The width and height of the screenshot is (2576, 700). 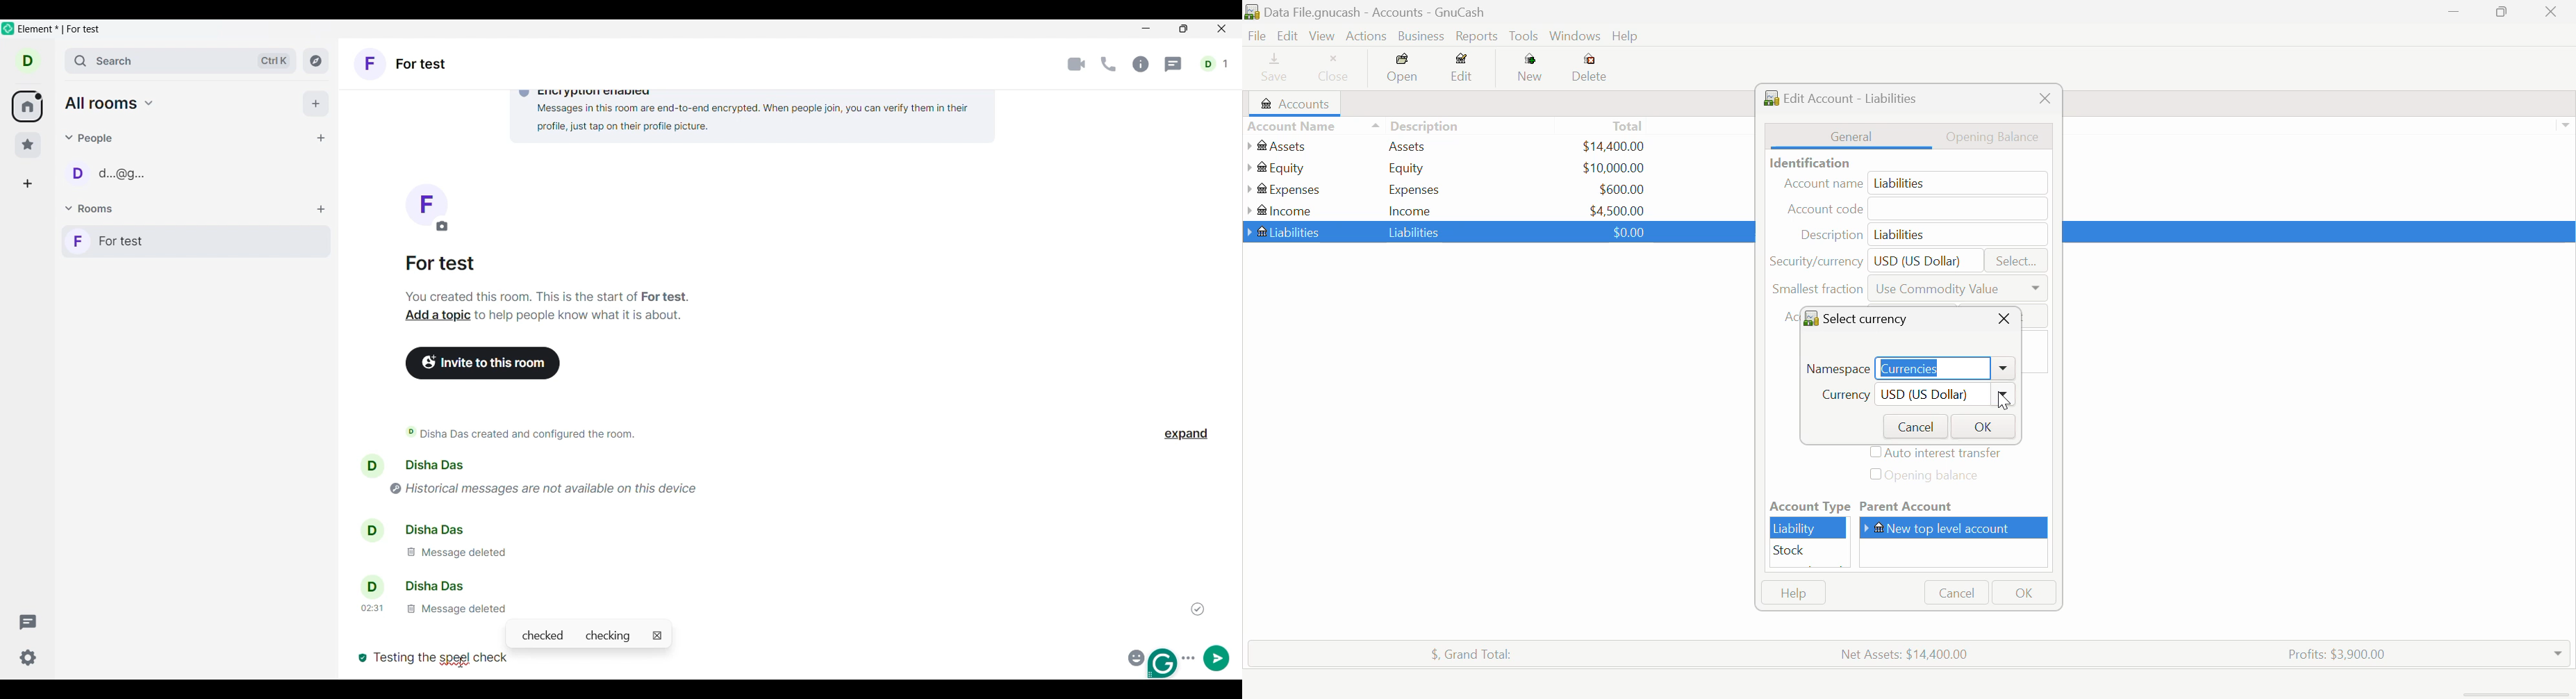 I want to click on everyone in this room is verified, so click(x=361, y=656).